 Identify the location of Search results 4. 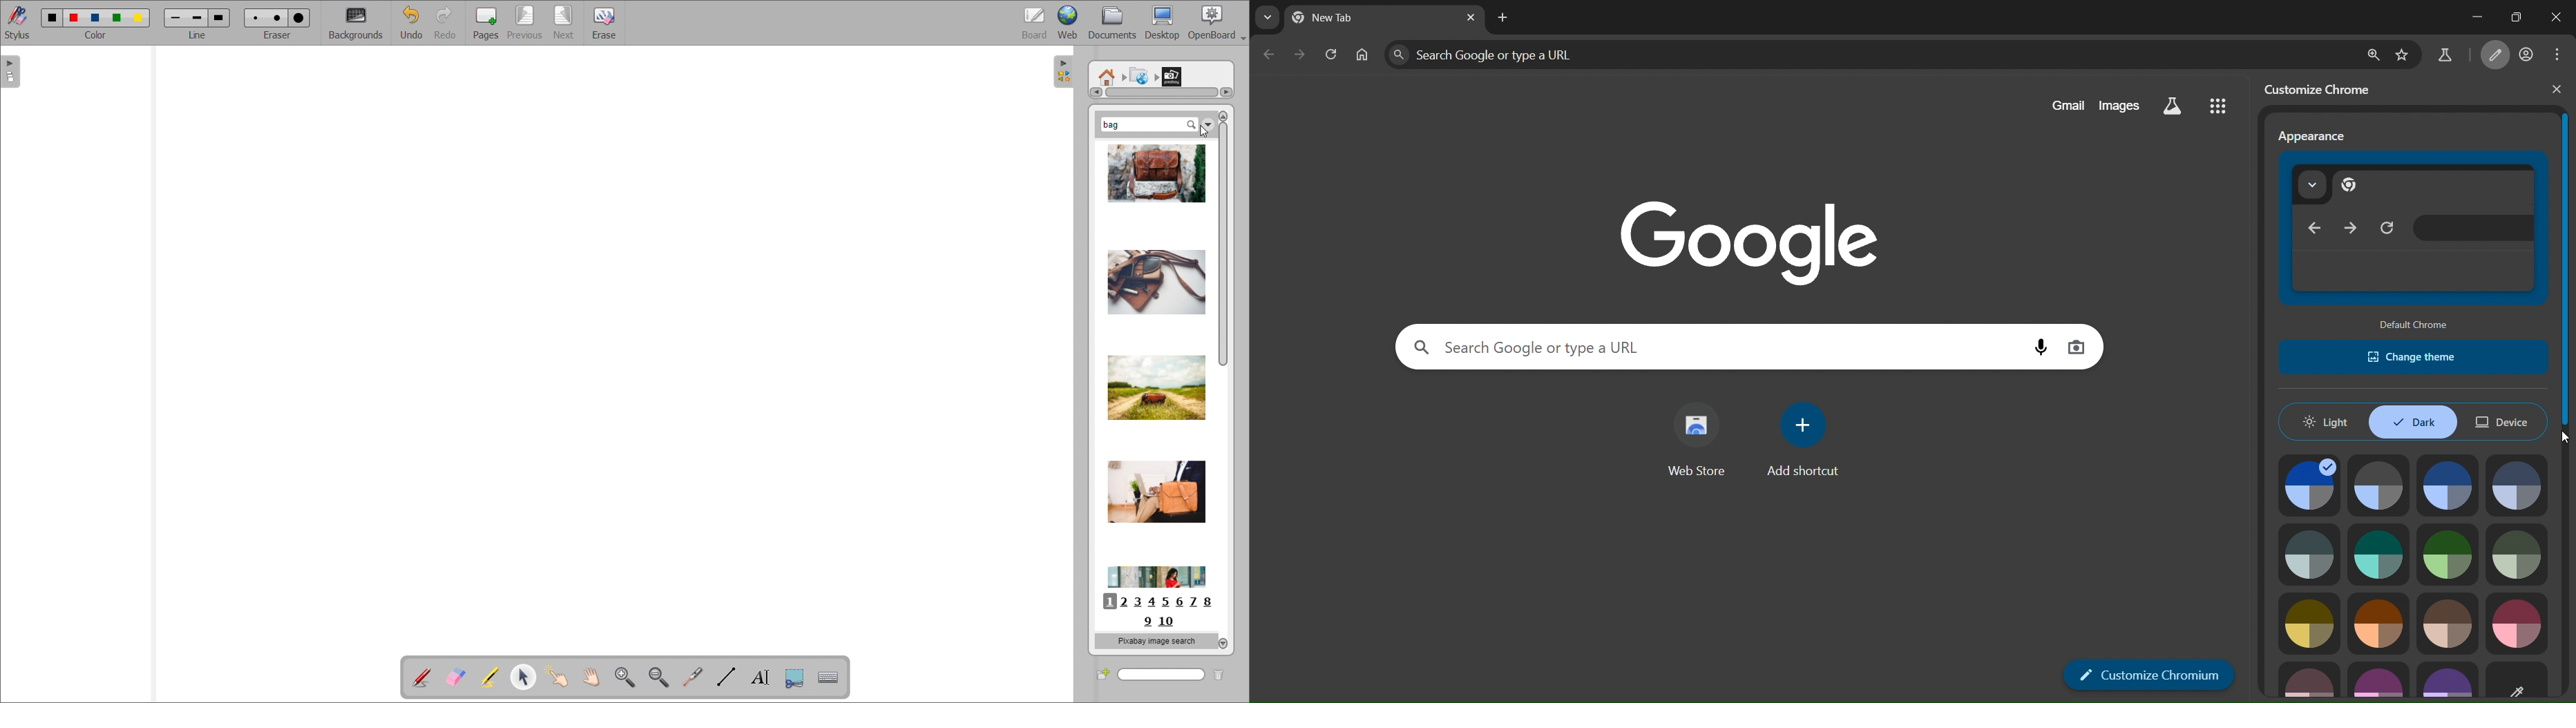
(1152, 491).